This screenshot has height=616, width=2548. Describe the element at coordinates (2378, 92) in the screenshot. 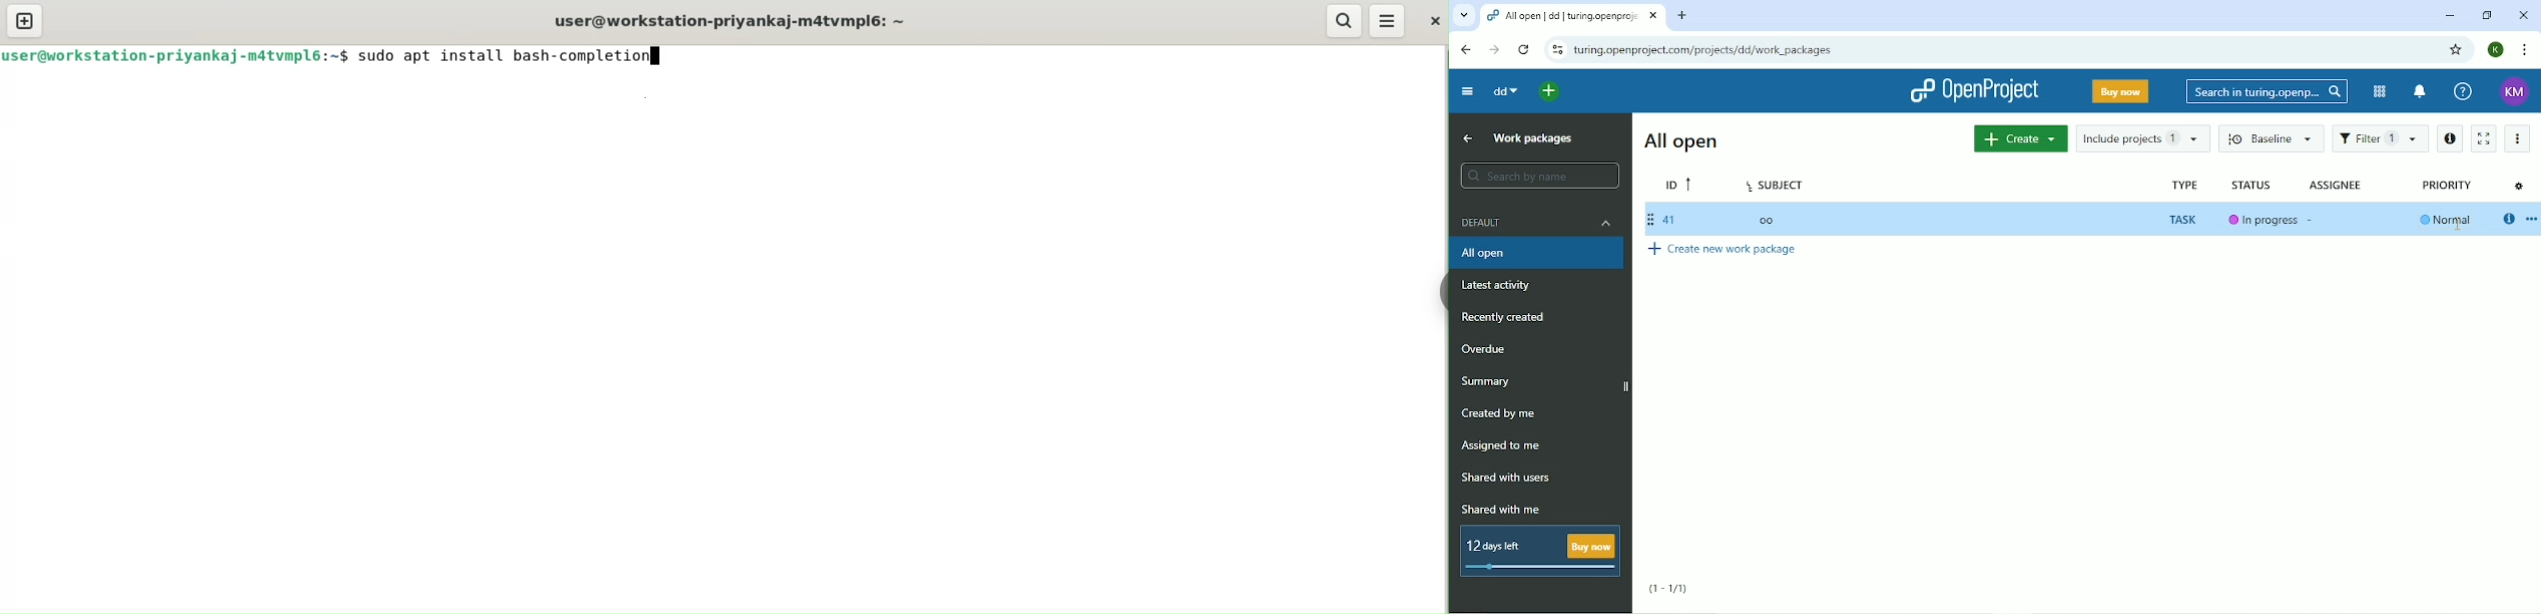

I see `Modules` at that location.